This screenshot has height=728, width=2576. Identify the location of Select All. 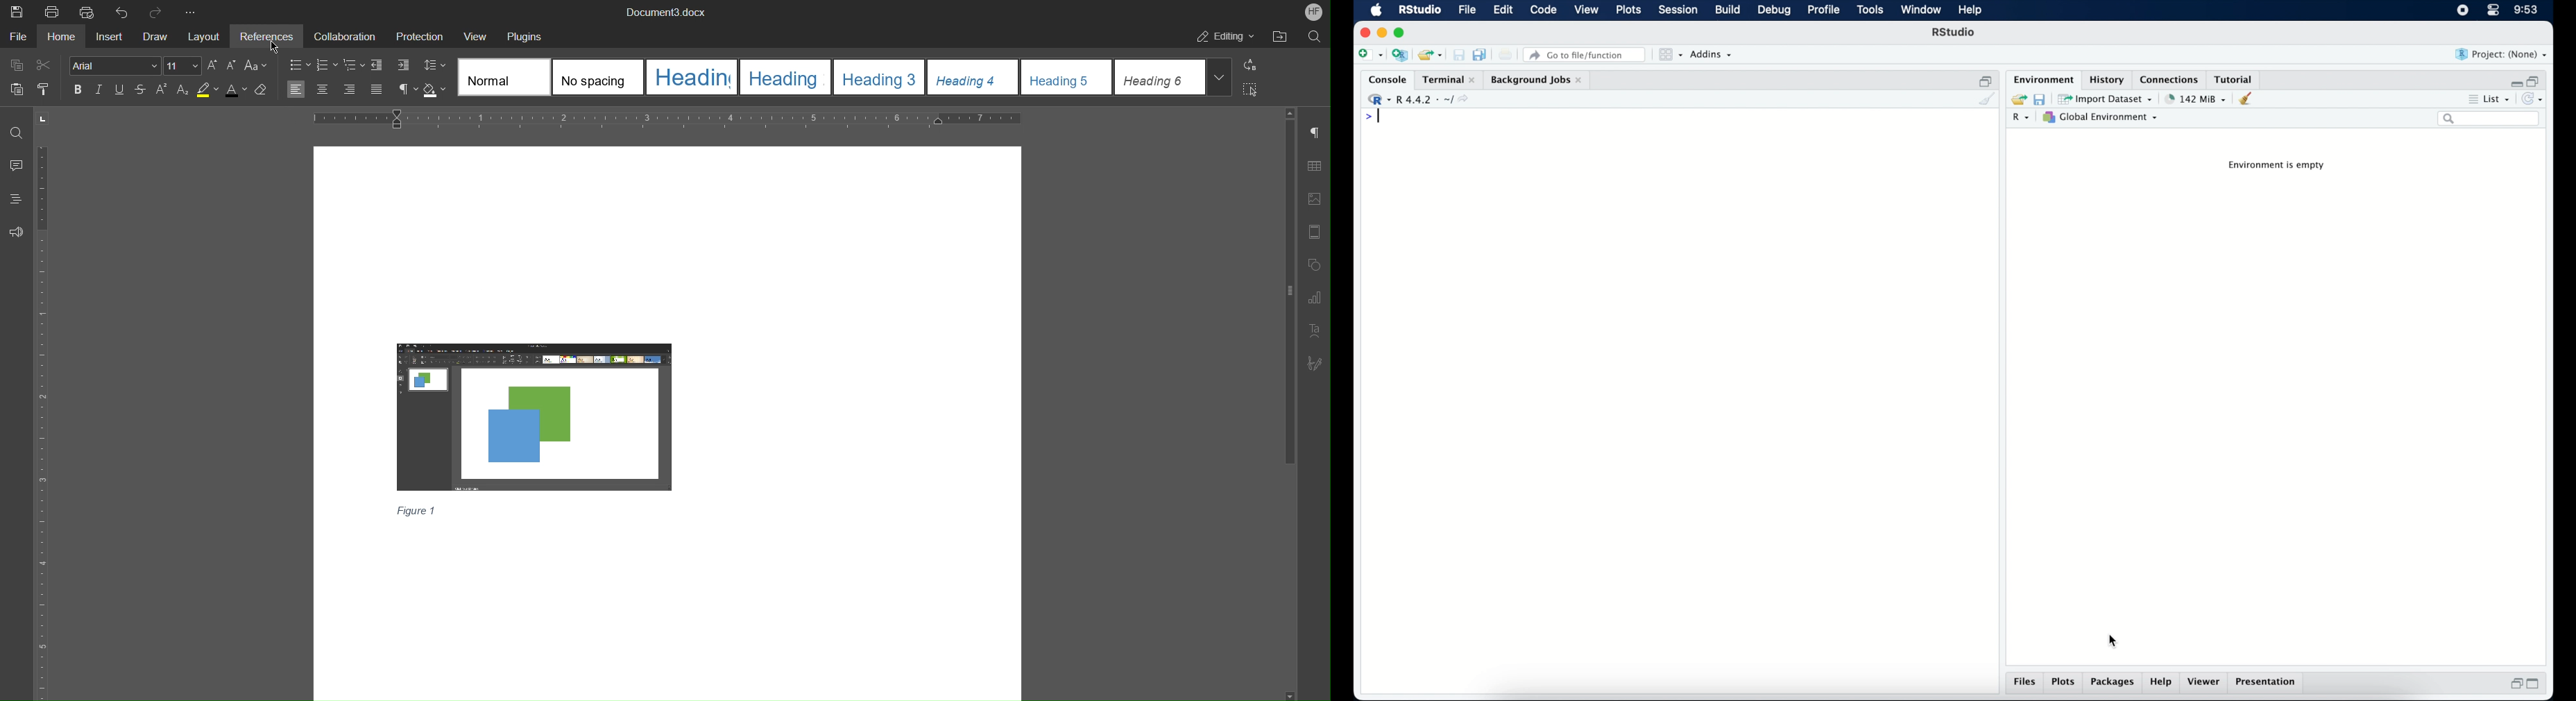
(1251, 90).